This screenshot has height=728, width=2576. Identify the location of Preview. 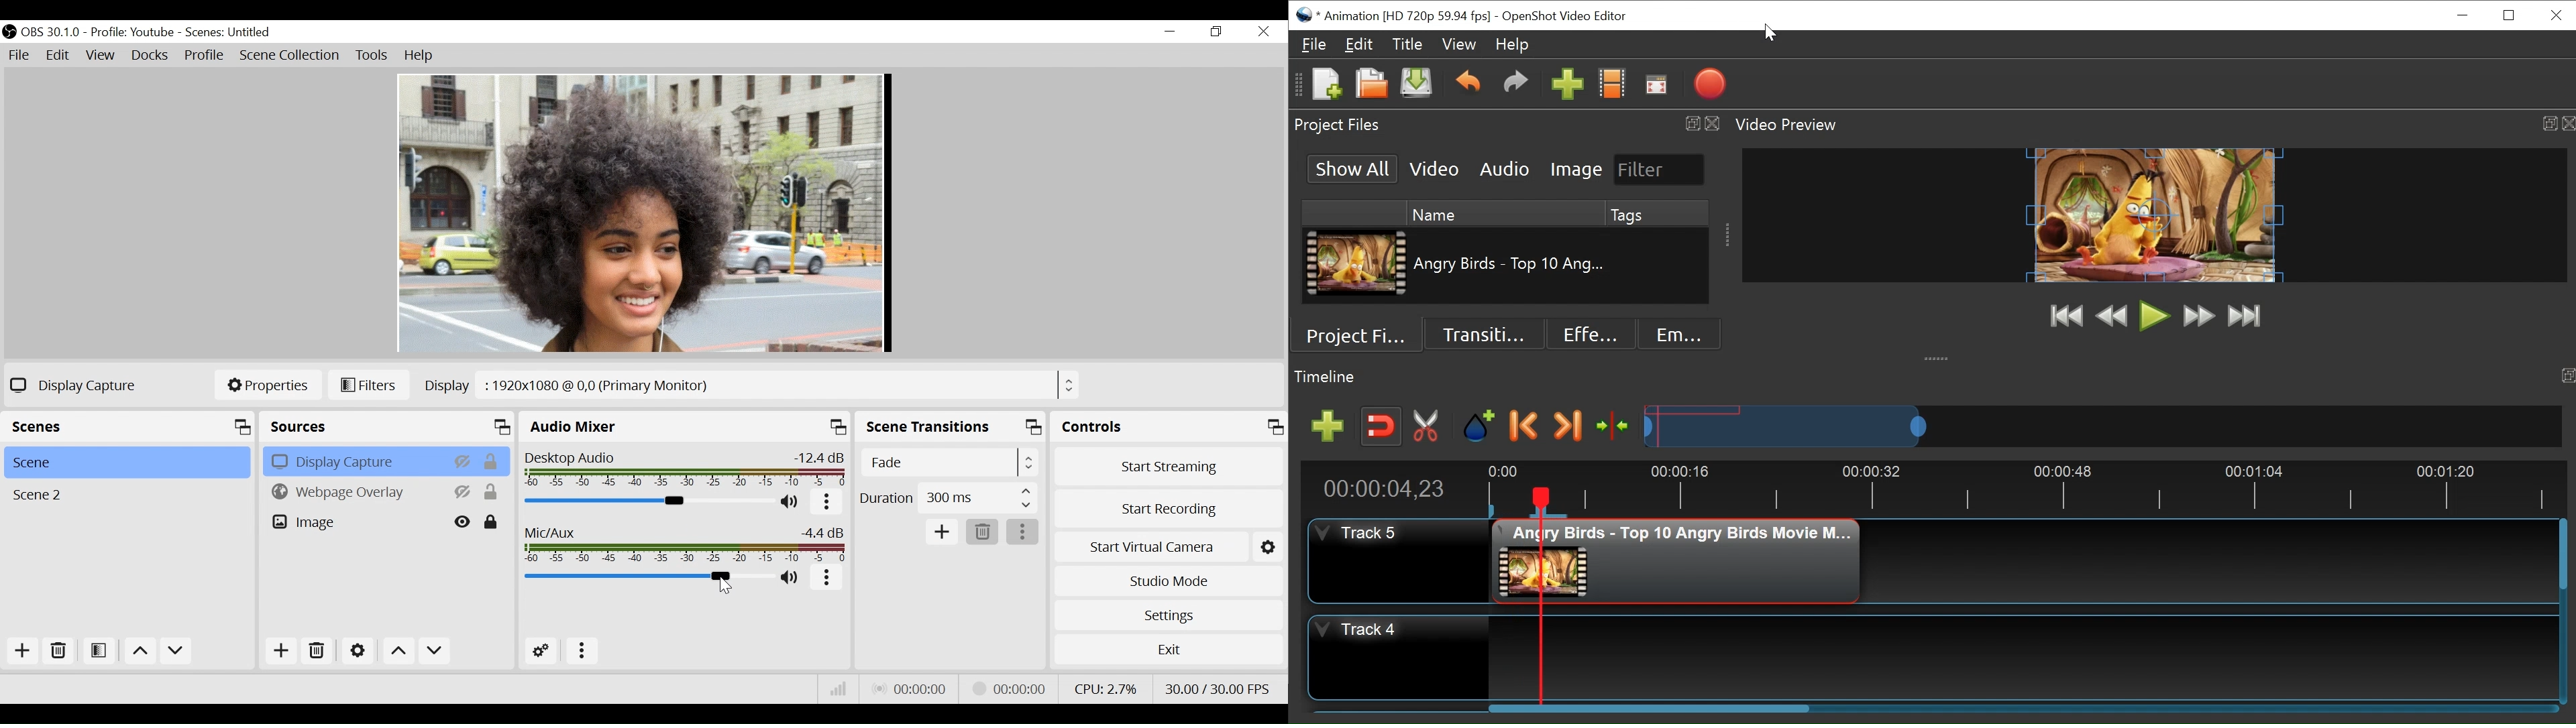
(645, 214).